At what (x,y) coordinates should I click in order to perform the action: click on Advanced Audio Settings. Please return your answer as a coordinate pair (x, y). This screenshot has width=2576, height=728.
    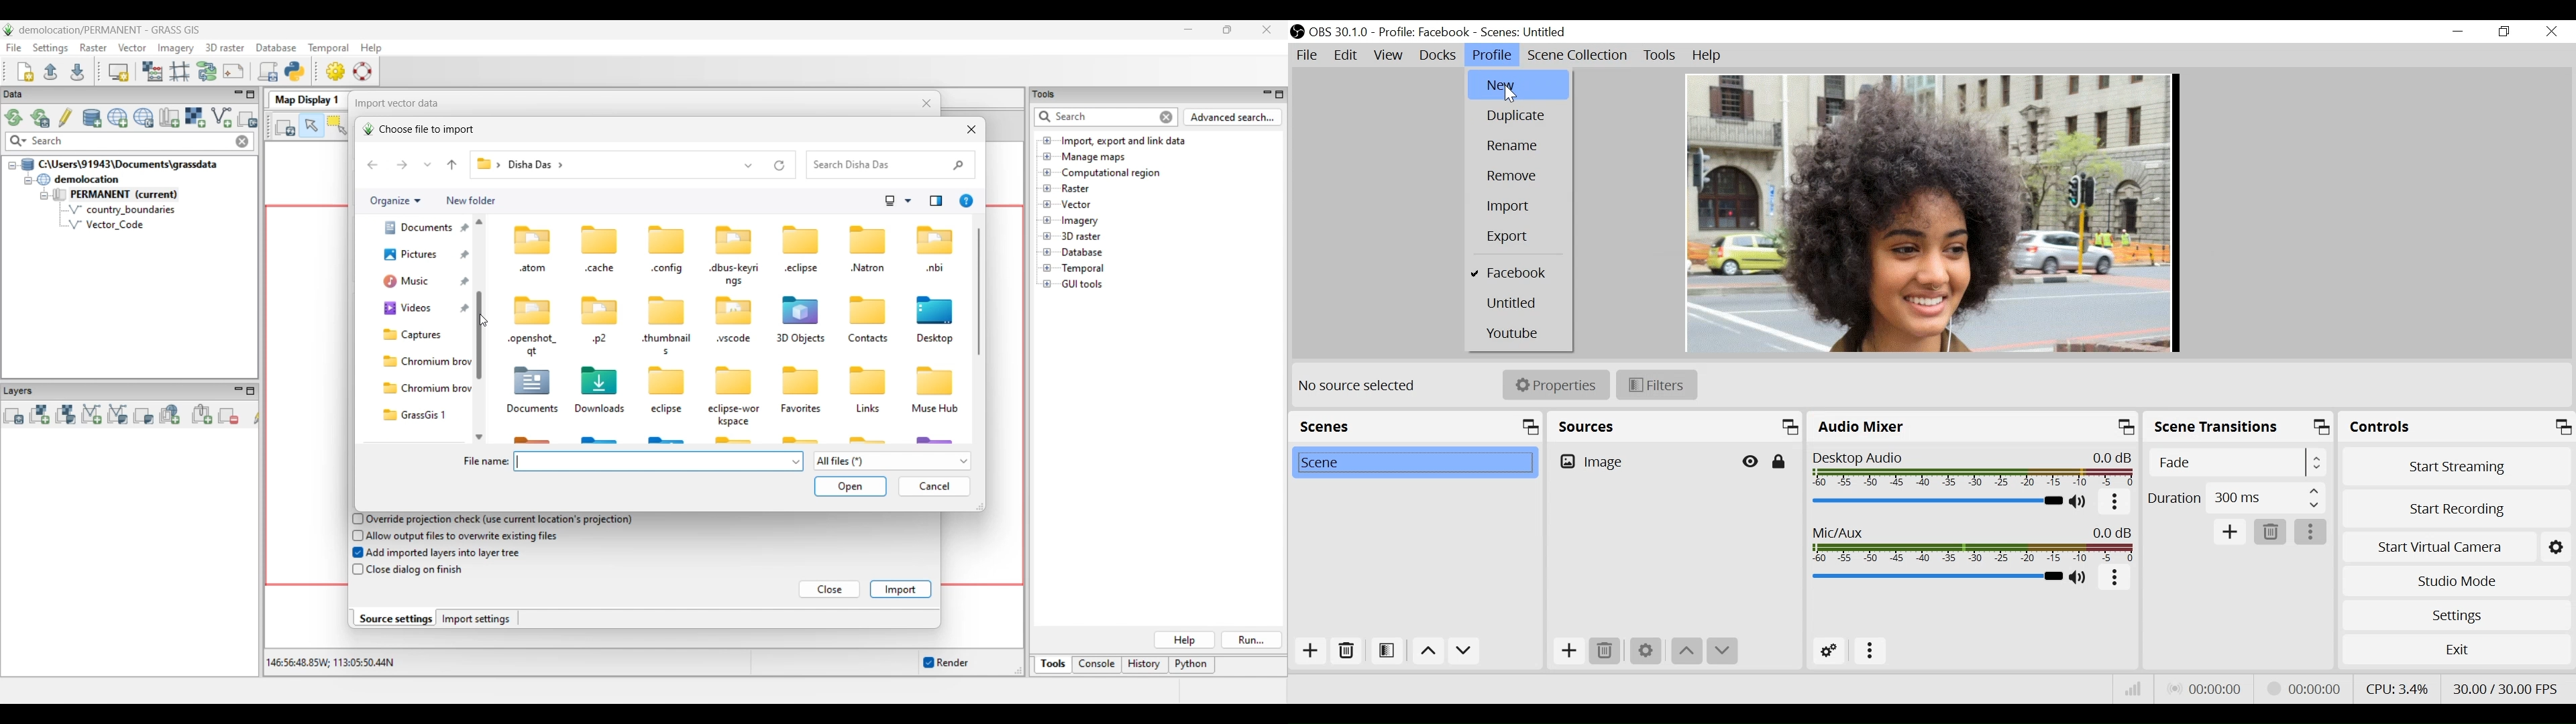
    Looking at the image, I should click on (1830, 651).